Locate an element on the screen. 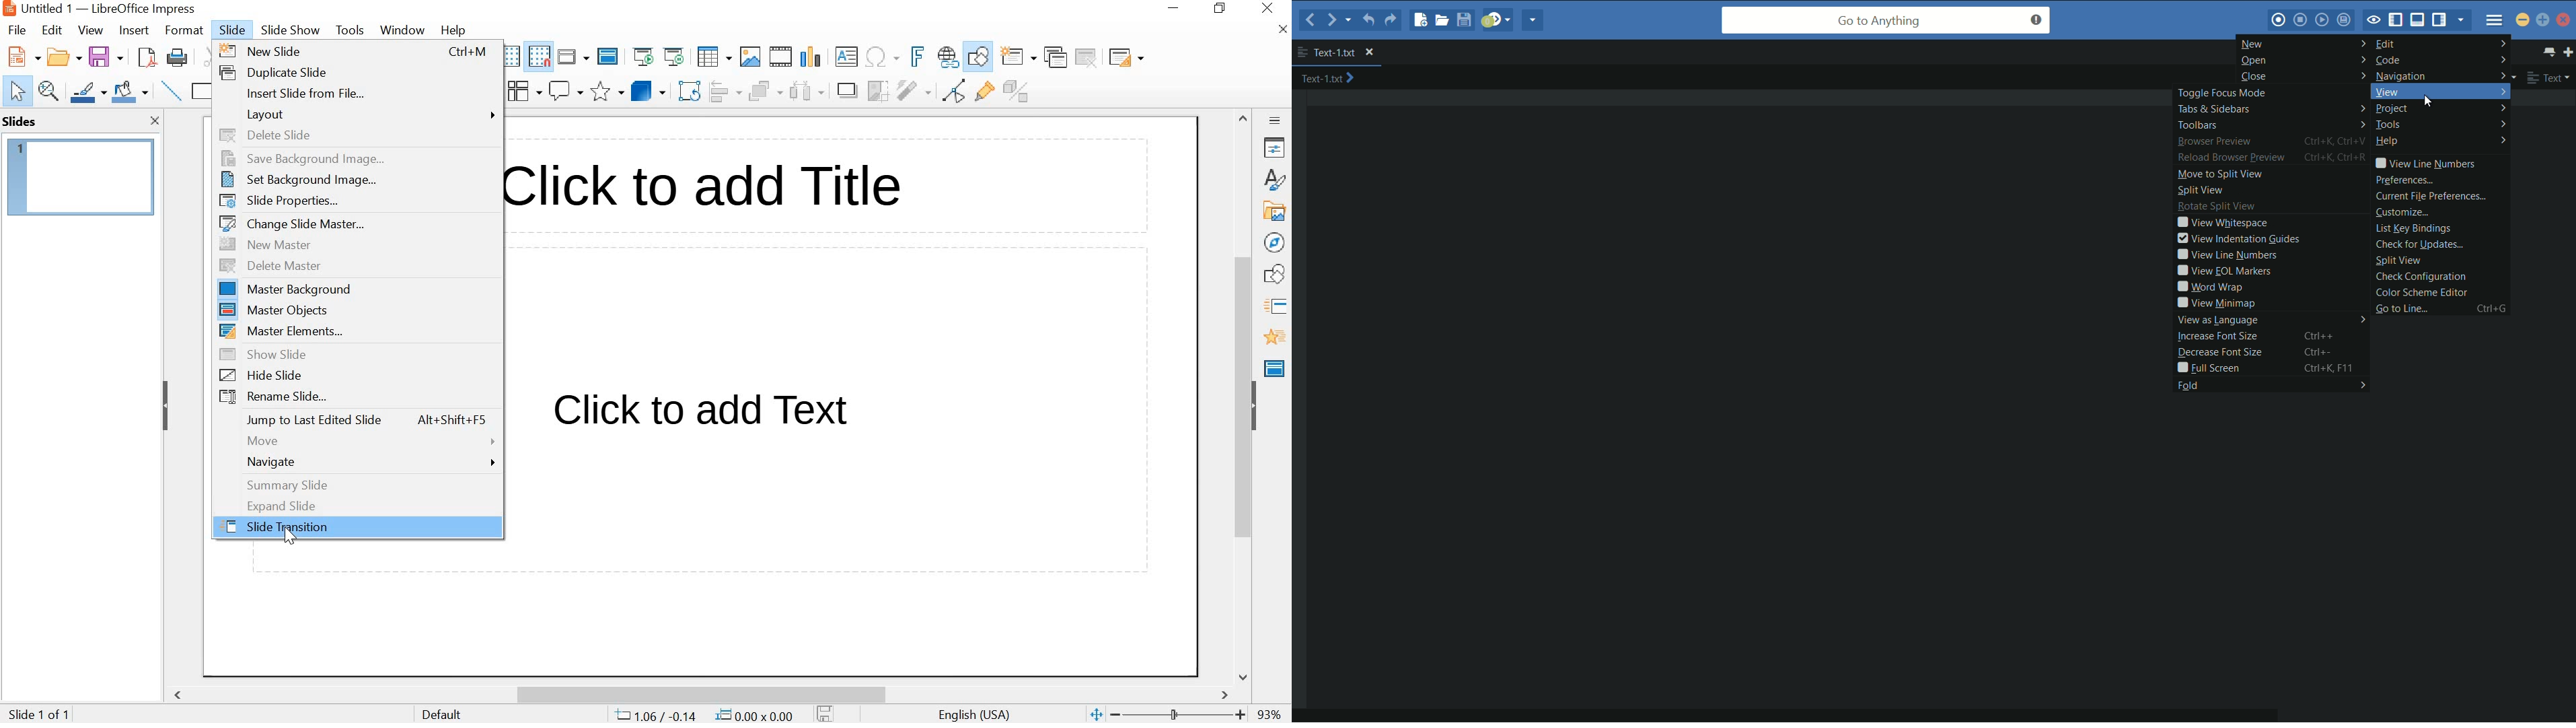 This screenshot has height=728, width=2576. insert slide from file is located at coordinates (358, 94).